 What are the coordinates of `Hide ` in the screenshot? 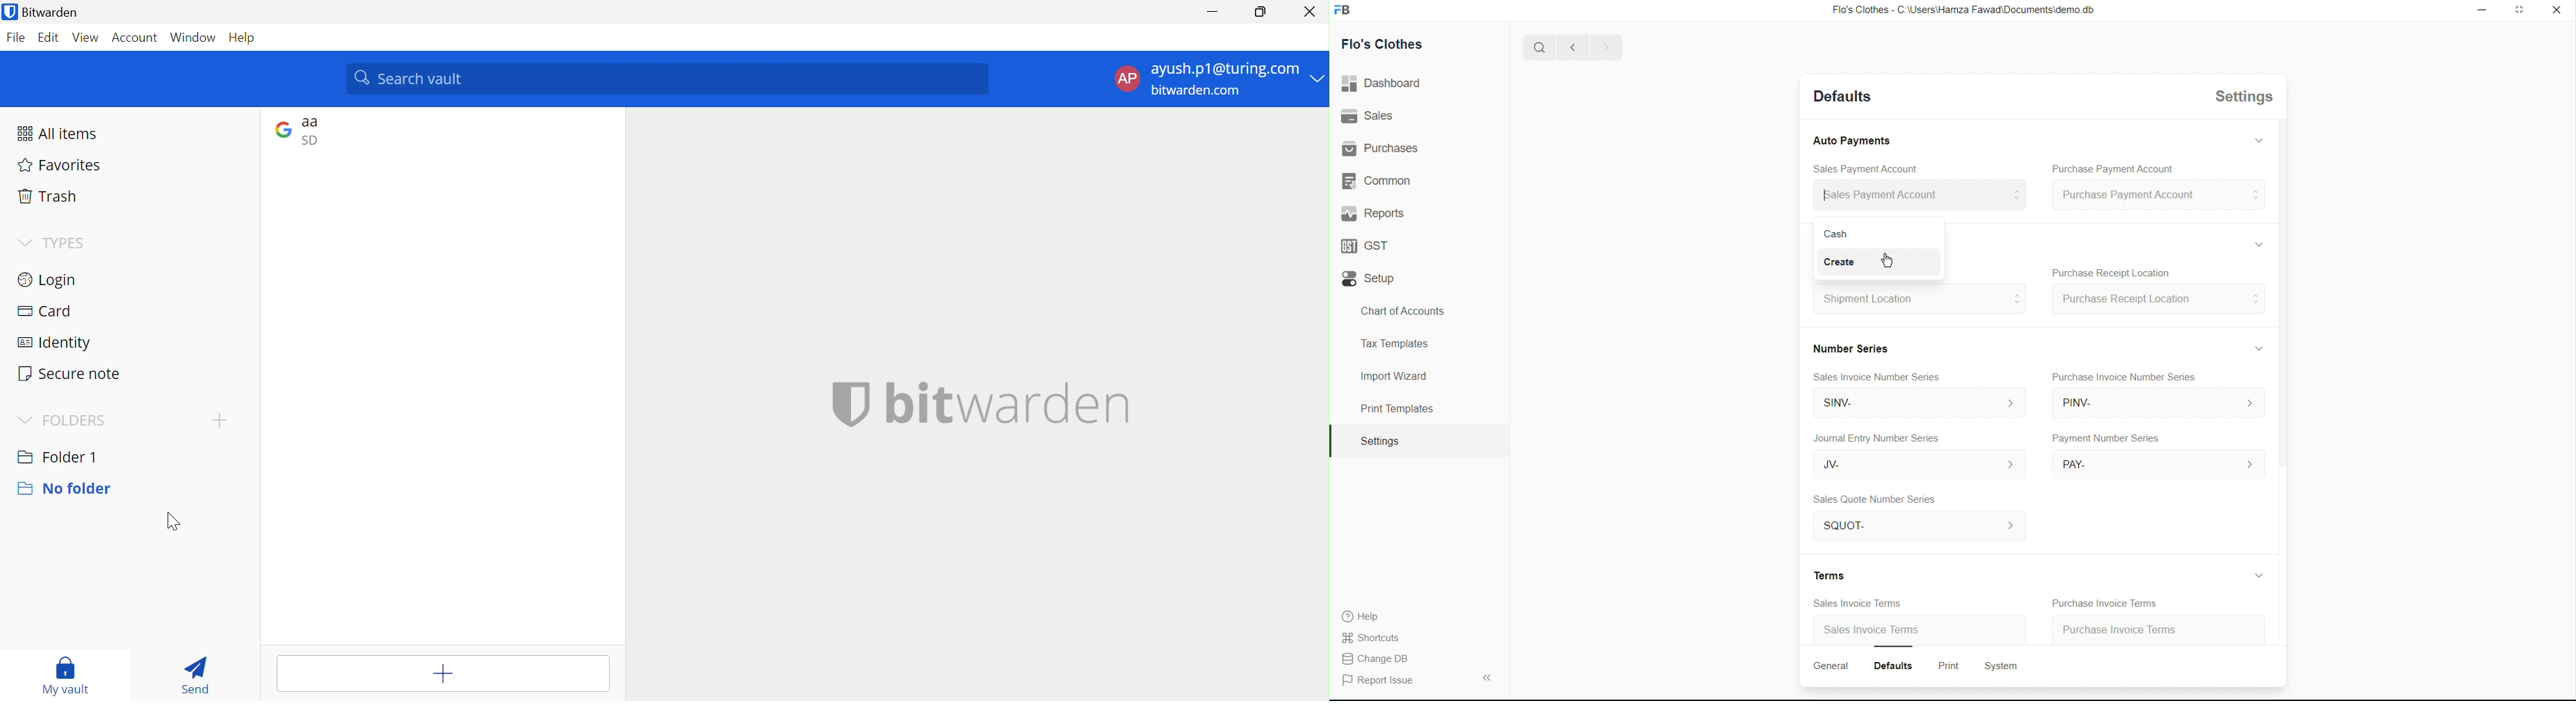 It's located at (2253, 350).